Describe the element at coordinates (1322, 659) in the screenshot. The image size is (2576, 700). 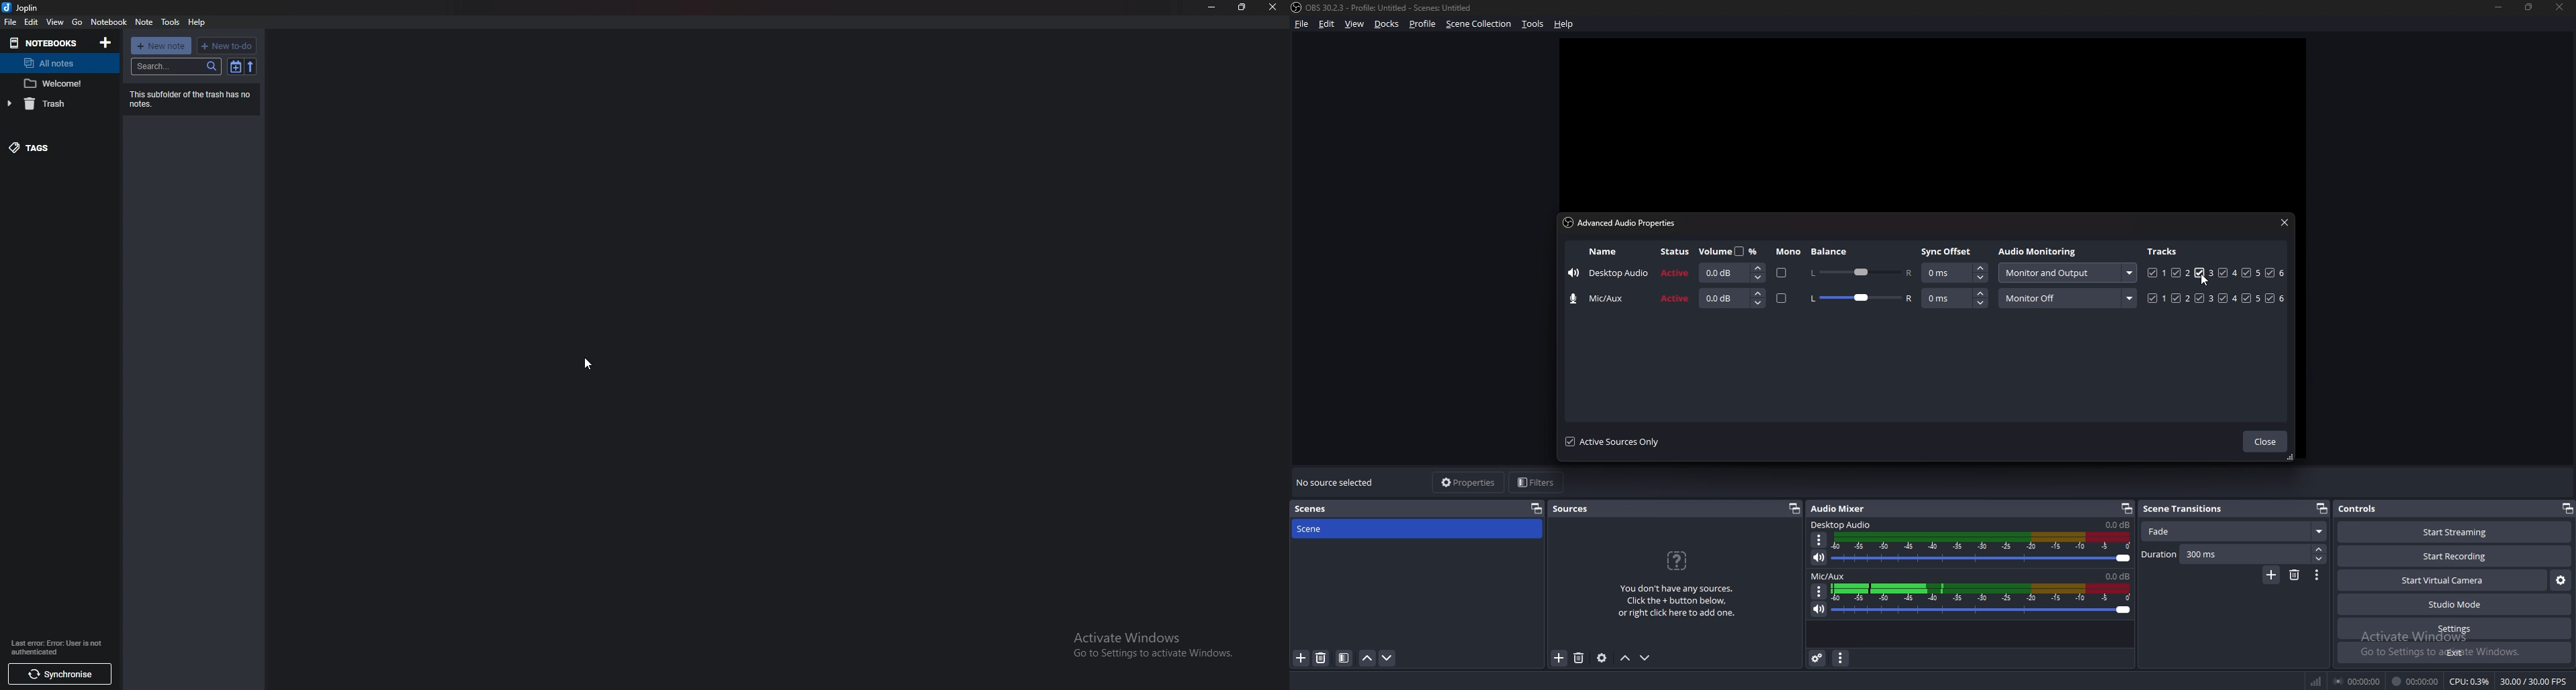
I see `delete scene` at that location.